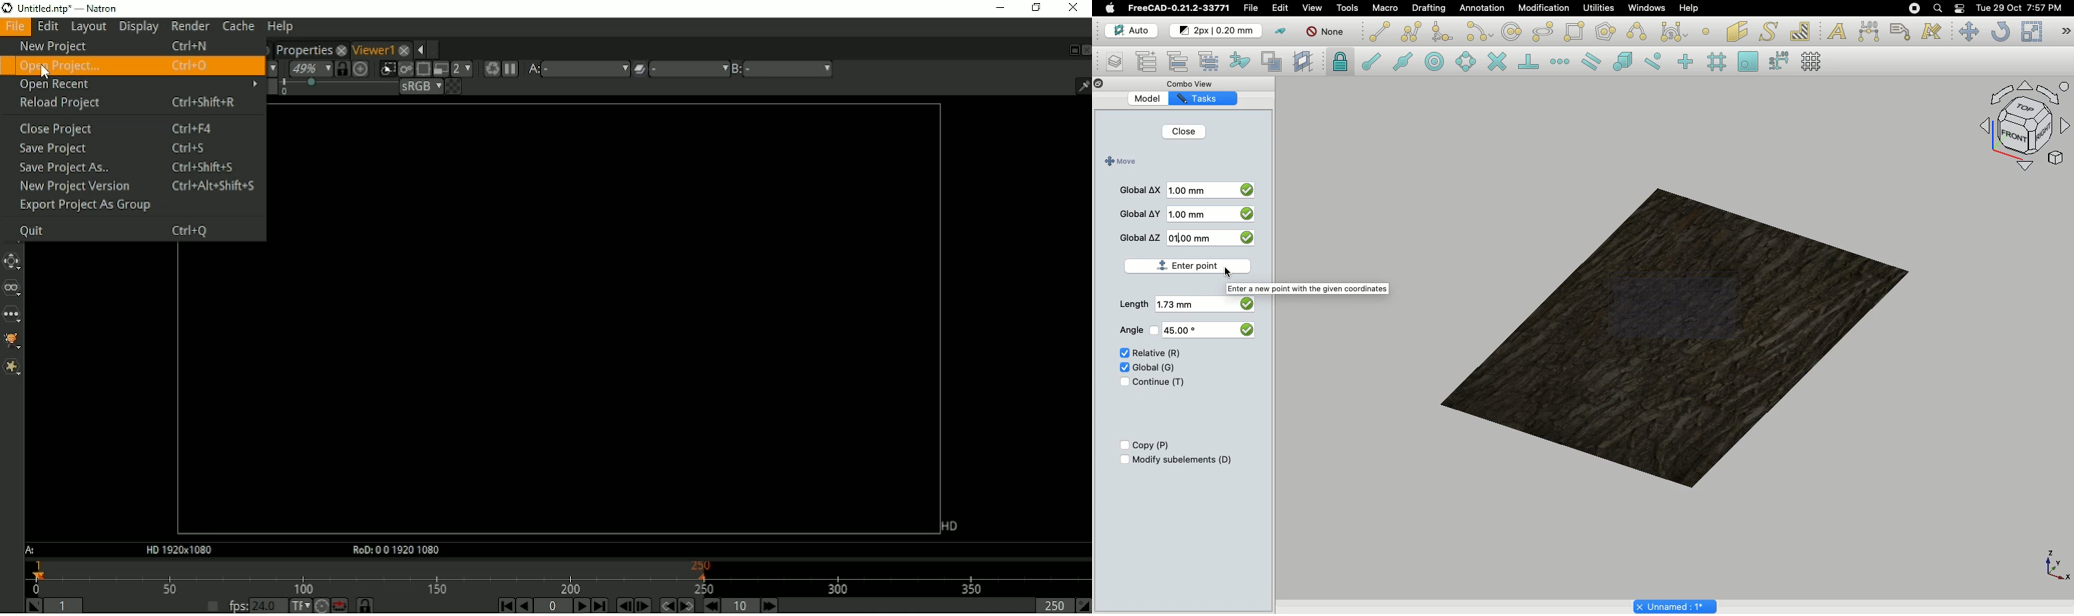 Image resolution: width=2100 pixels, height=616 pixels. I want to click on Tools, so click(1347, 8).